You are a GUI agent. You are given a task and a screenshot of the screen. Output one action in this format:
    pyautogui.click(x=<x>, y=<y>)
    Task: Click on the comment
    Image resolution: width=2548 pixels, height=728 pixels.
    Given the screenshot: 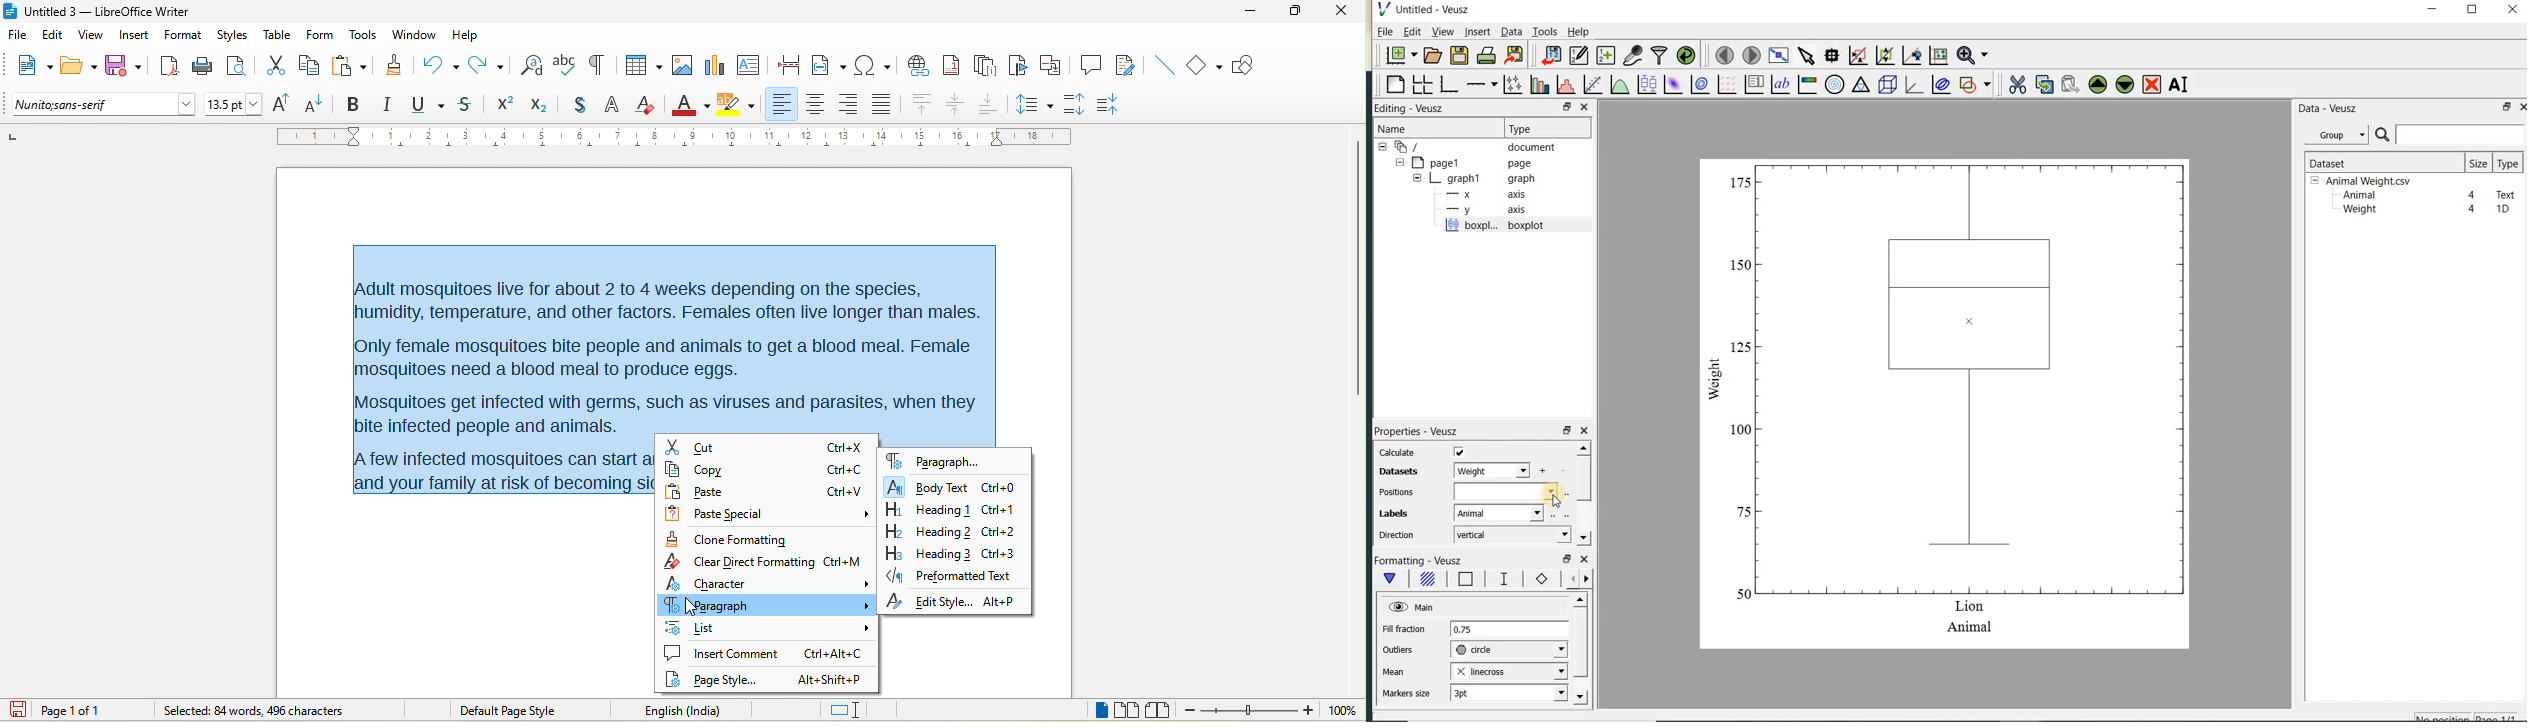 What is the action you would take?
    pyautogui.click(x=1091, y=63)
    